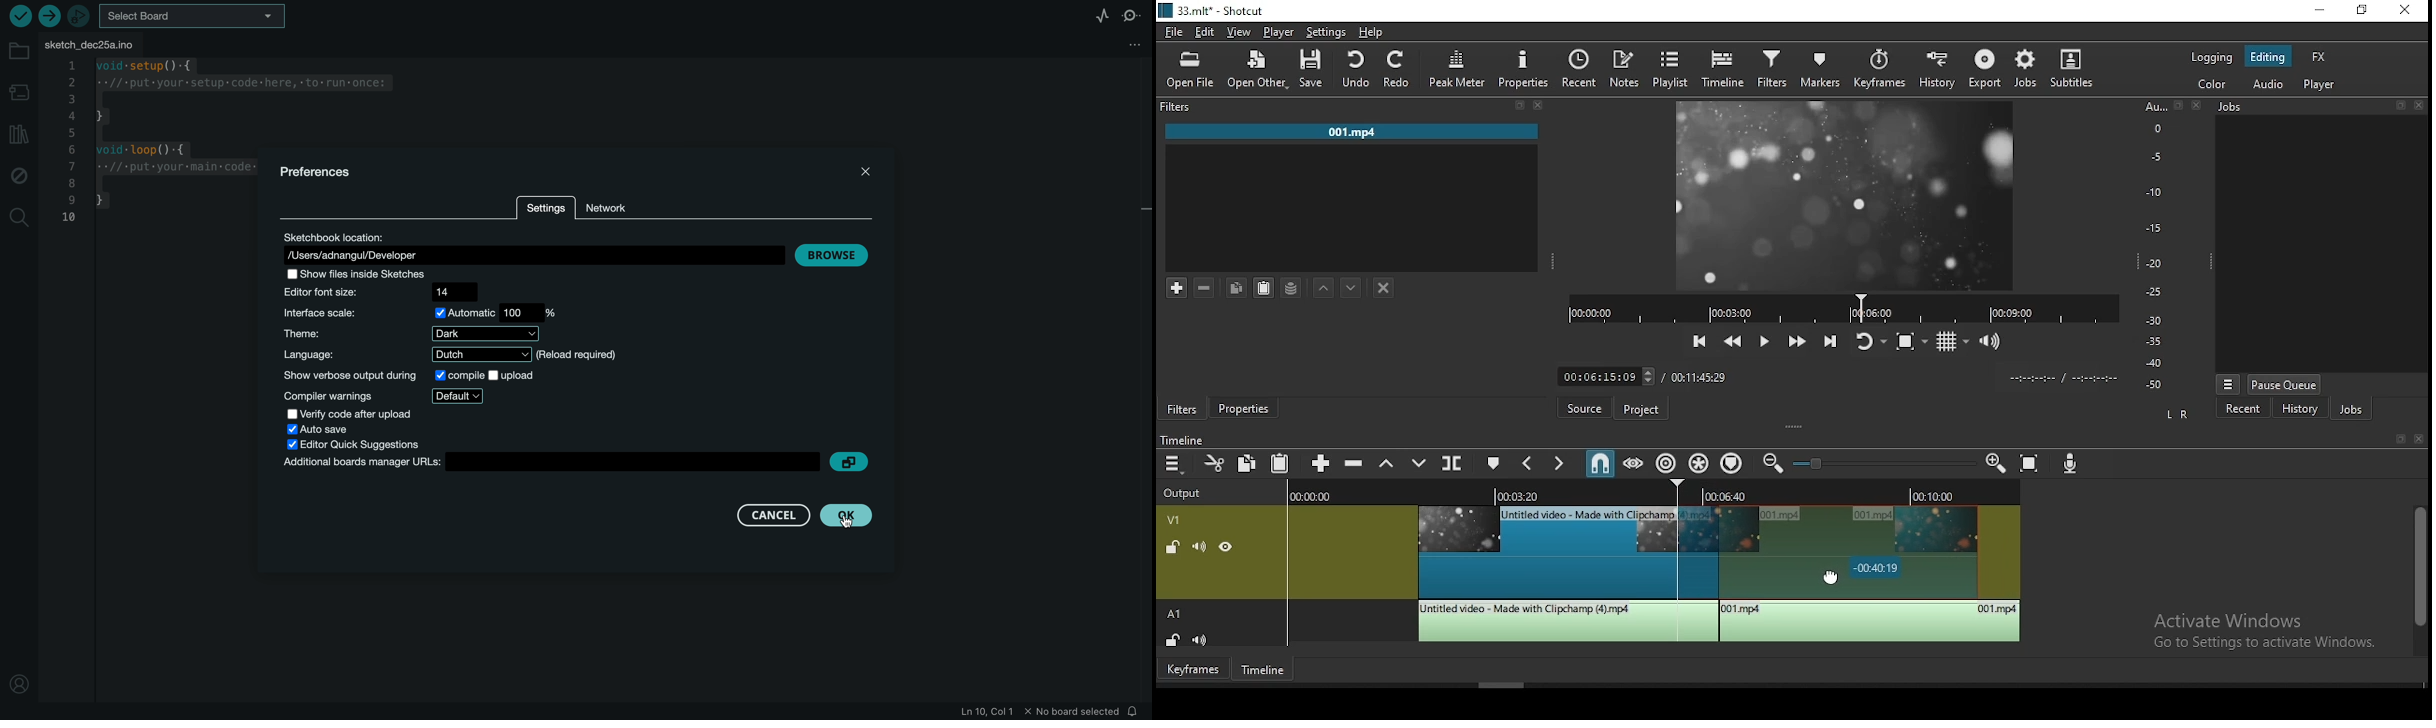 Image resolution: width=2436 pixels, height=728 pixels. Describe the element at coordinates (1175, 640) in the screenshot. I see `(un)lock` at that location.